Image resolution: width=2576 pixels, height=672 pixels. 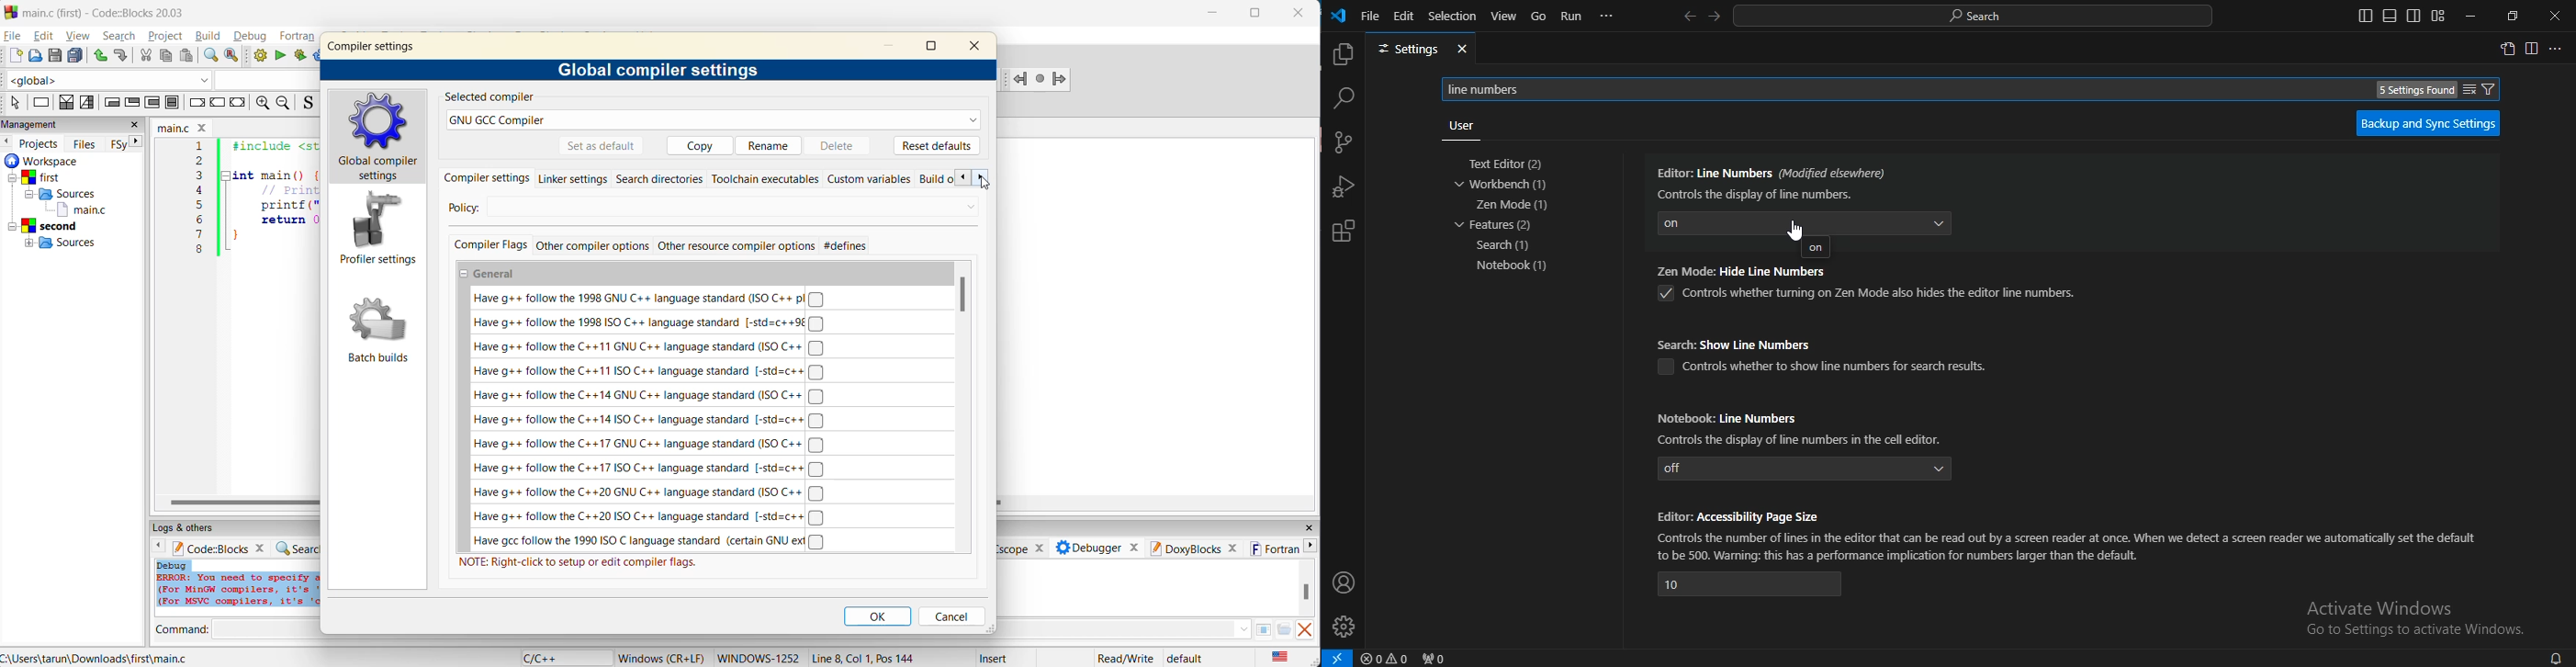 I want to click on cursor, so click(x=1800, y=226).